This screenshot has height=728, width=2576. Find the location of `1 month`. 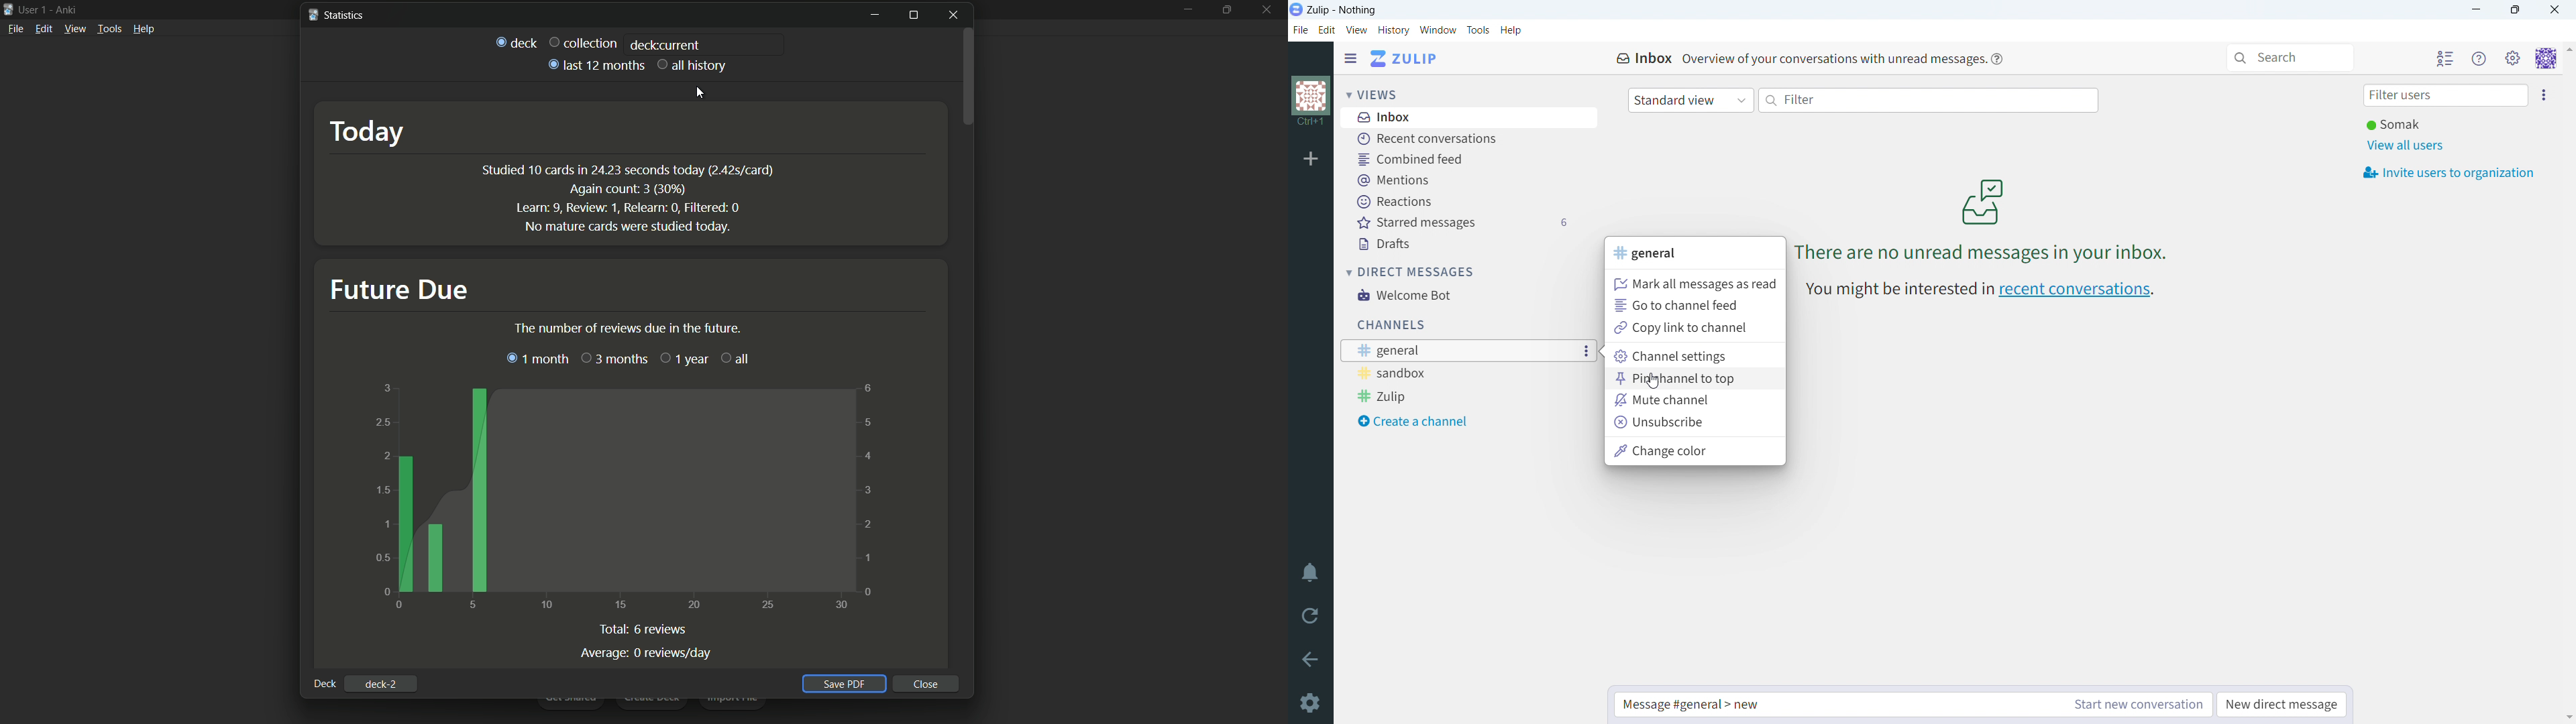

1 month is located at coordinates (538, 359).